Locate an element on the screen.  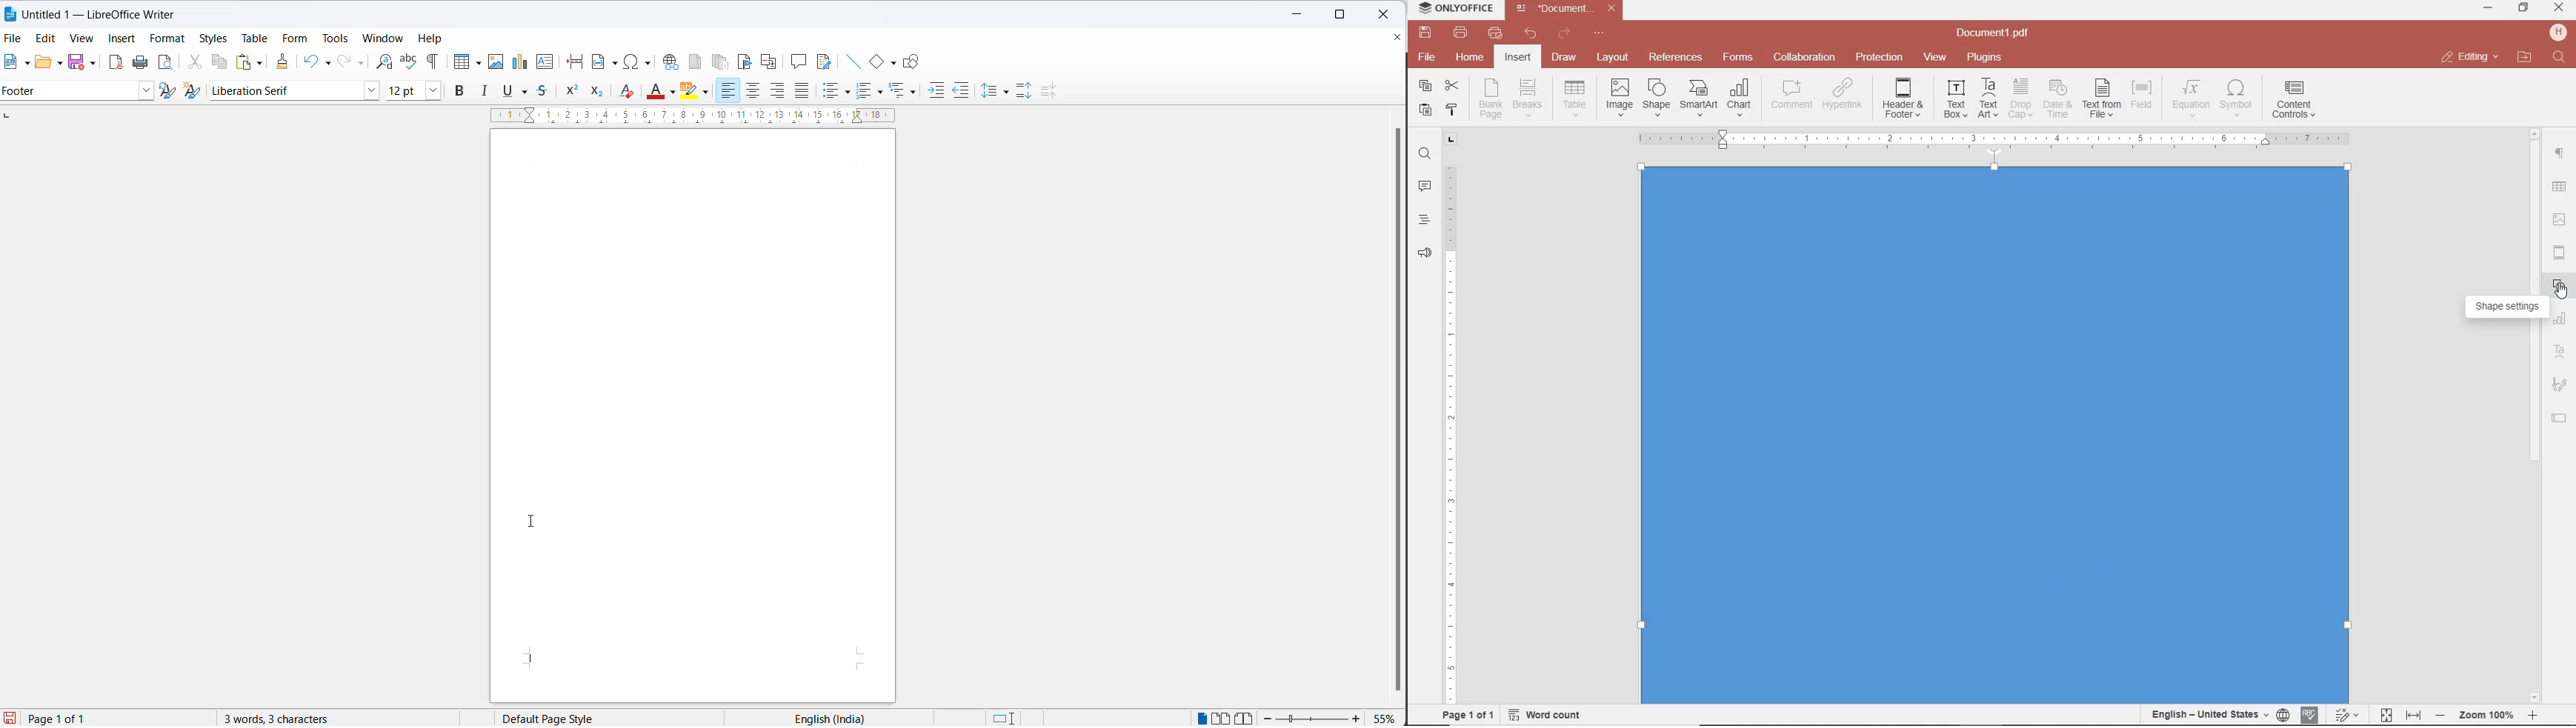
Default paragraph style is located at coordinates (69, 90).